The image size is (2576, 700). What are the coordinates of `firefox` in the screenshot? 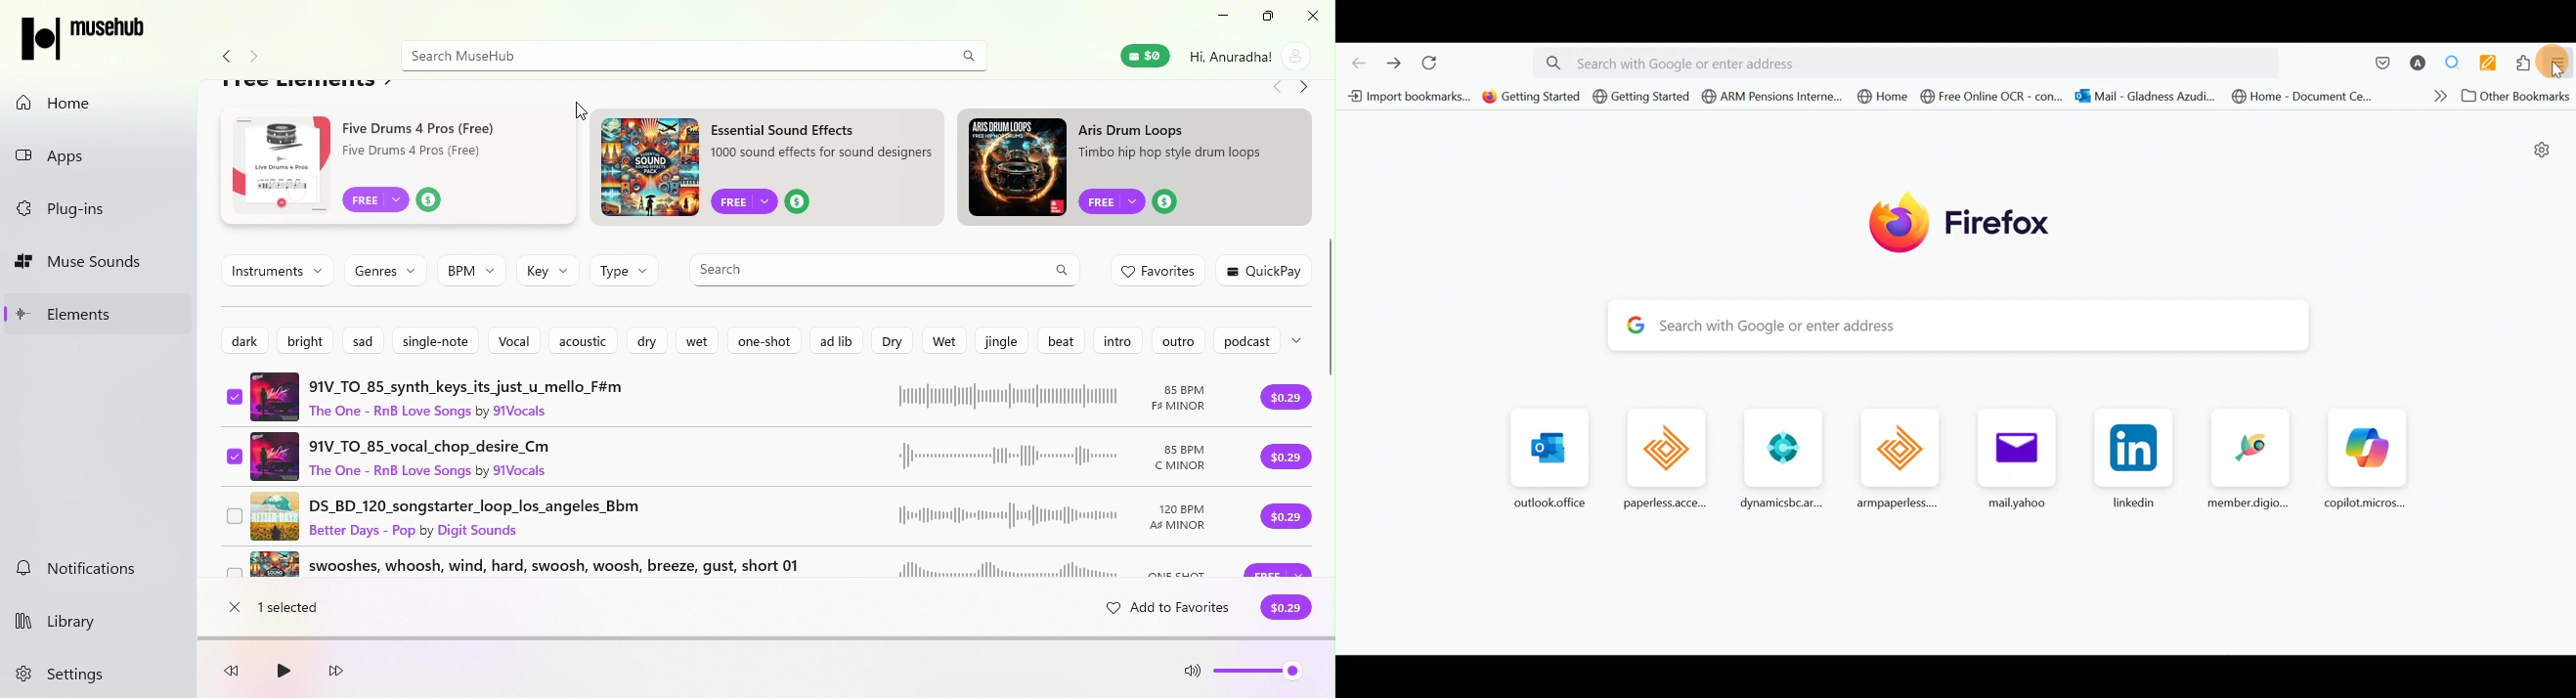 It's located at (1968, 218).